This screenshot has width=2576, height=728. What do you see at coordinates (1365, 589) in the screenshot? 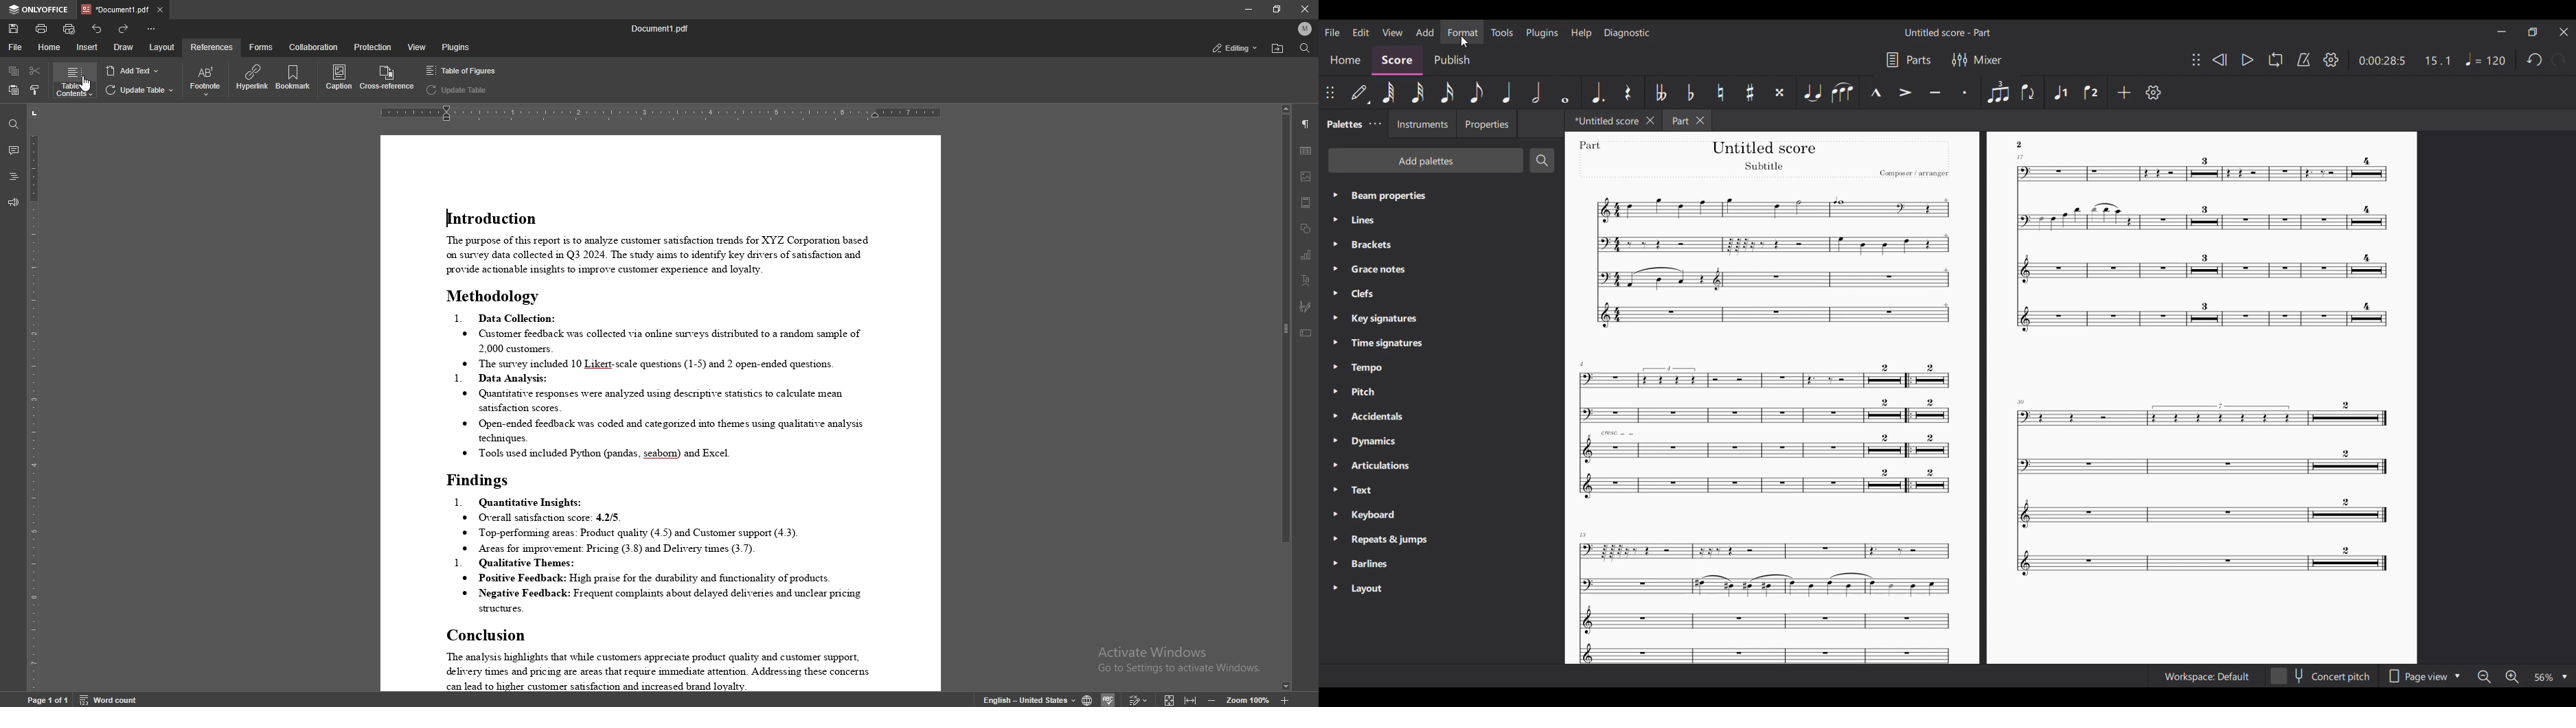
I see `Layout` at bounding box center [1365, 589].